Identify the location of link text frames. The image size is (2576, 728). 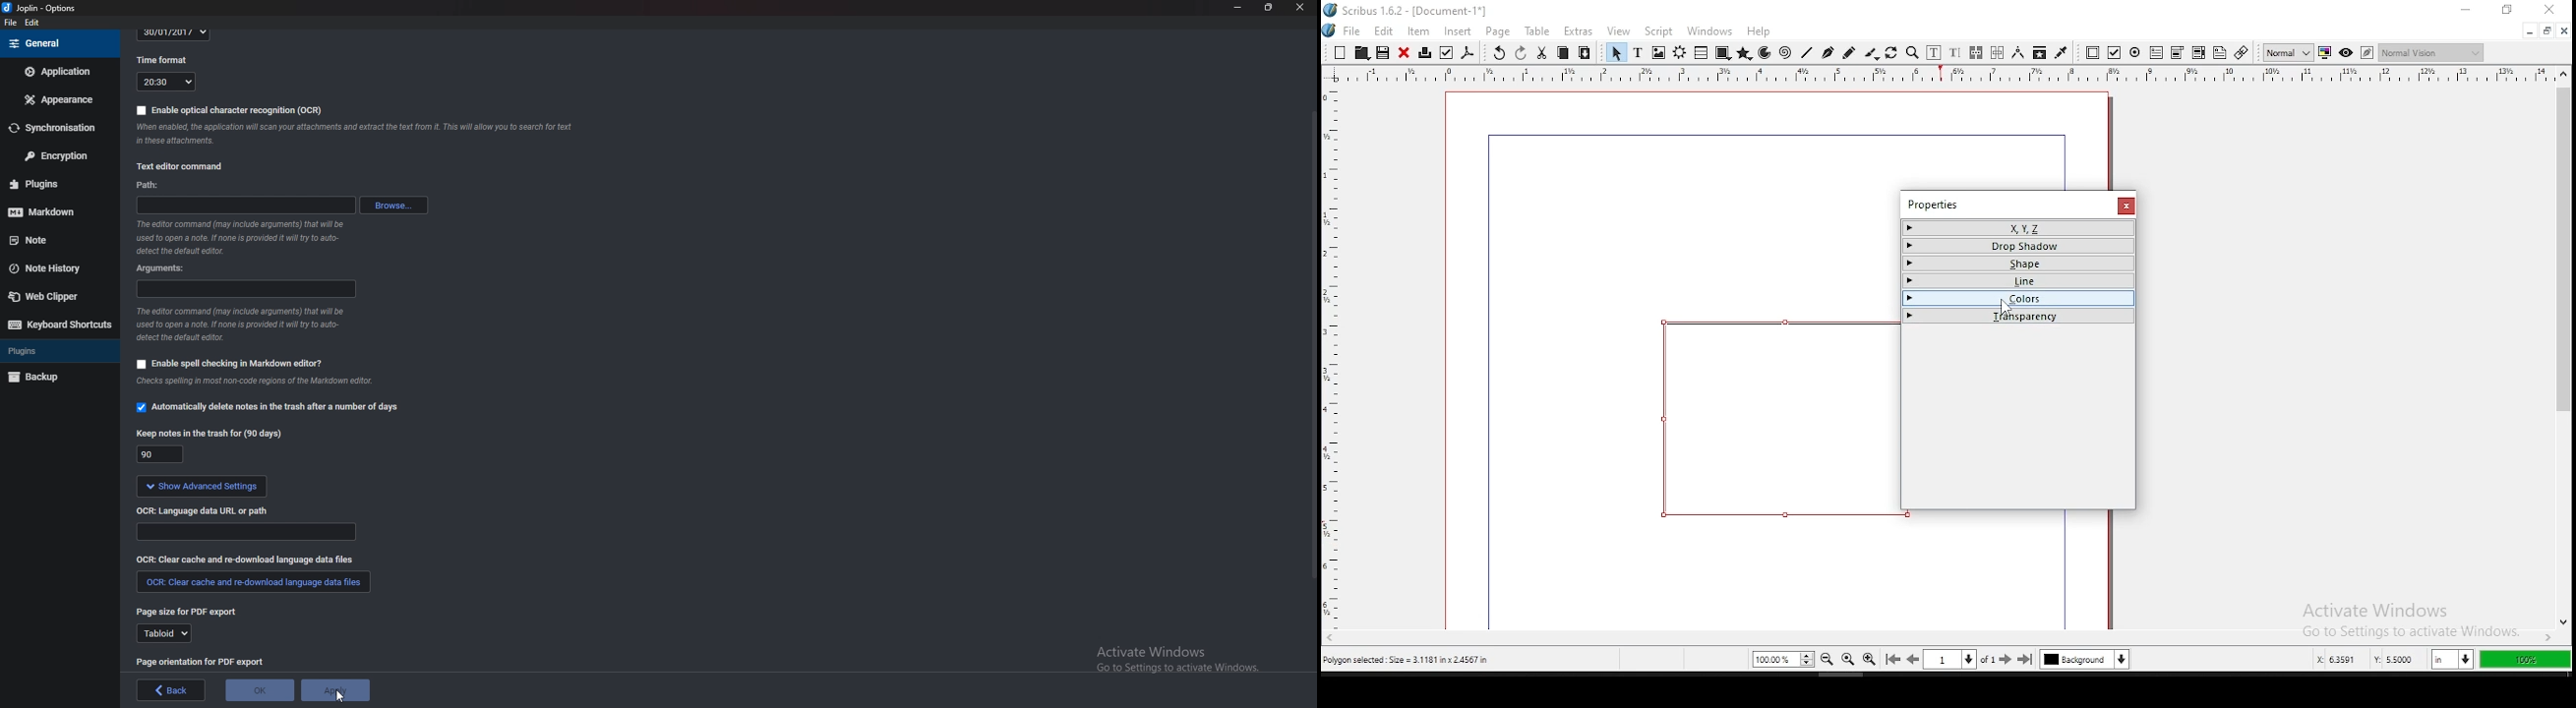
(1976, 53).